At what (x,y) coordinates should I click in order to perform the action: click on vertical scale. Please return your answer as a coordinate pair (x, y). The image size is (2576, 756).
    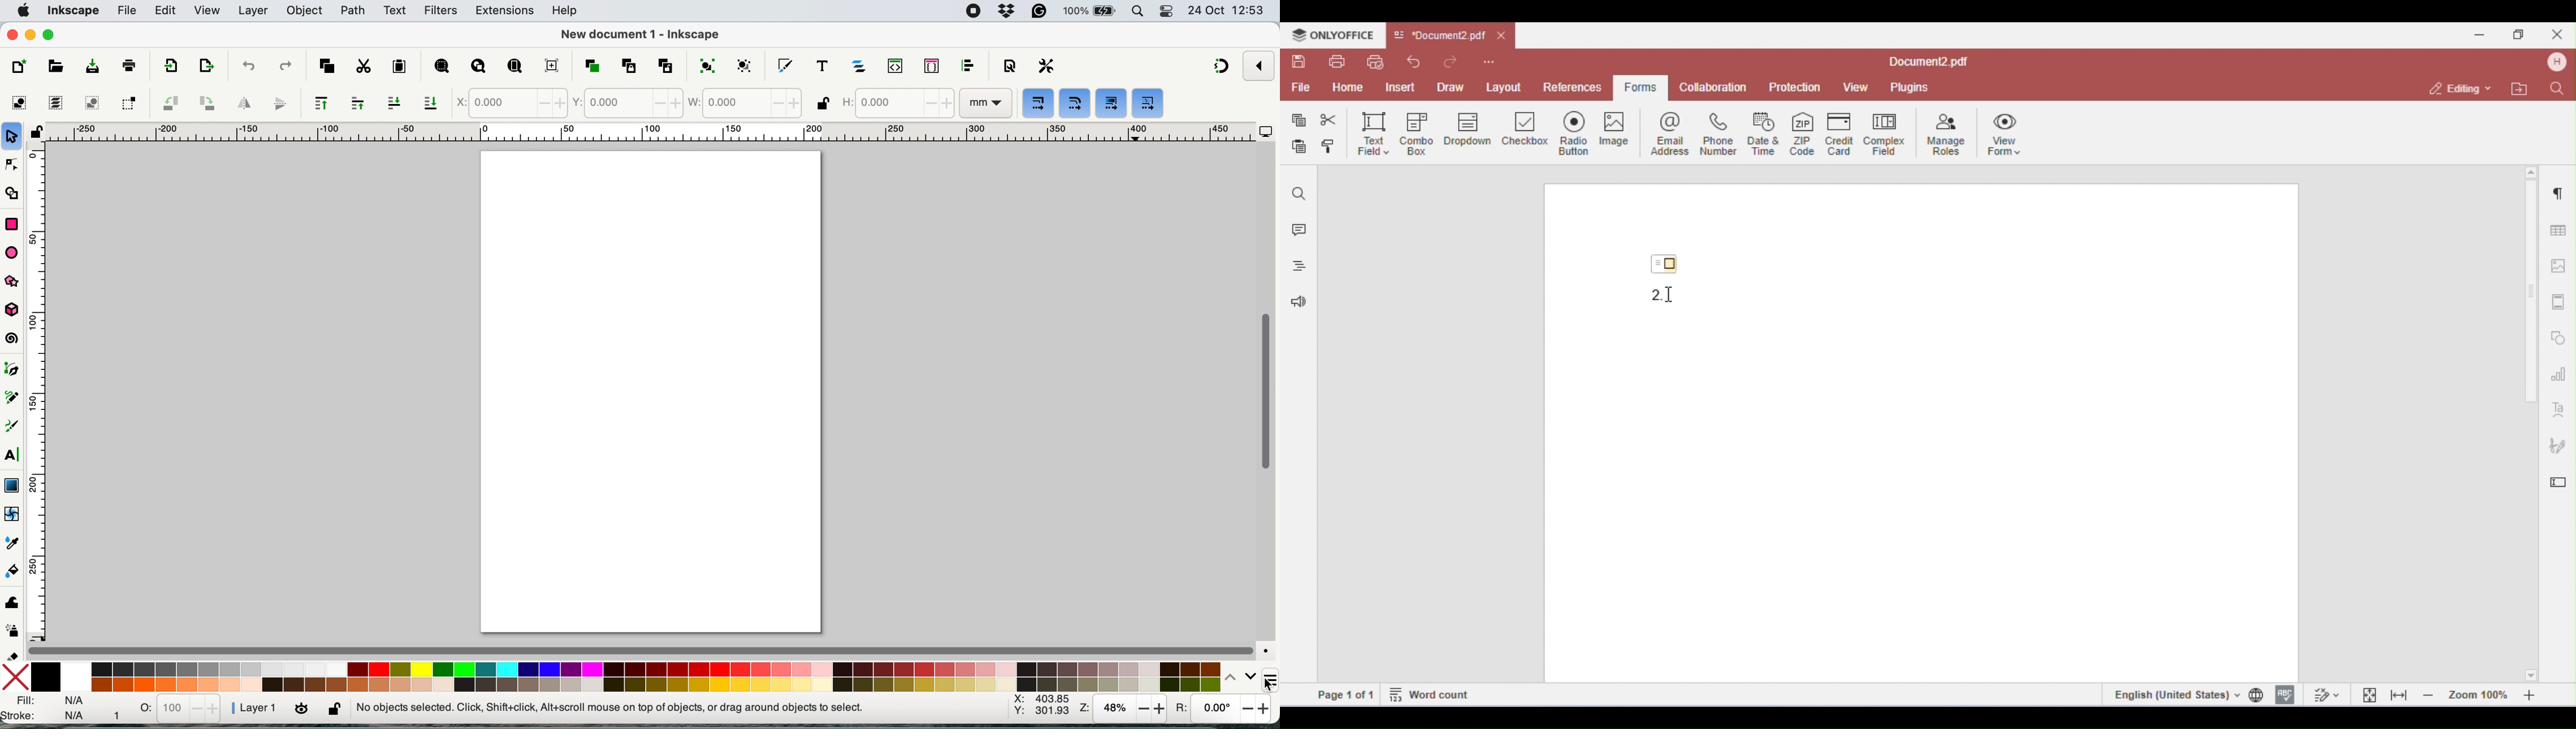
    Looking at the image, I should click on (39, 392).